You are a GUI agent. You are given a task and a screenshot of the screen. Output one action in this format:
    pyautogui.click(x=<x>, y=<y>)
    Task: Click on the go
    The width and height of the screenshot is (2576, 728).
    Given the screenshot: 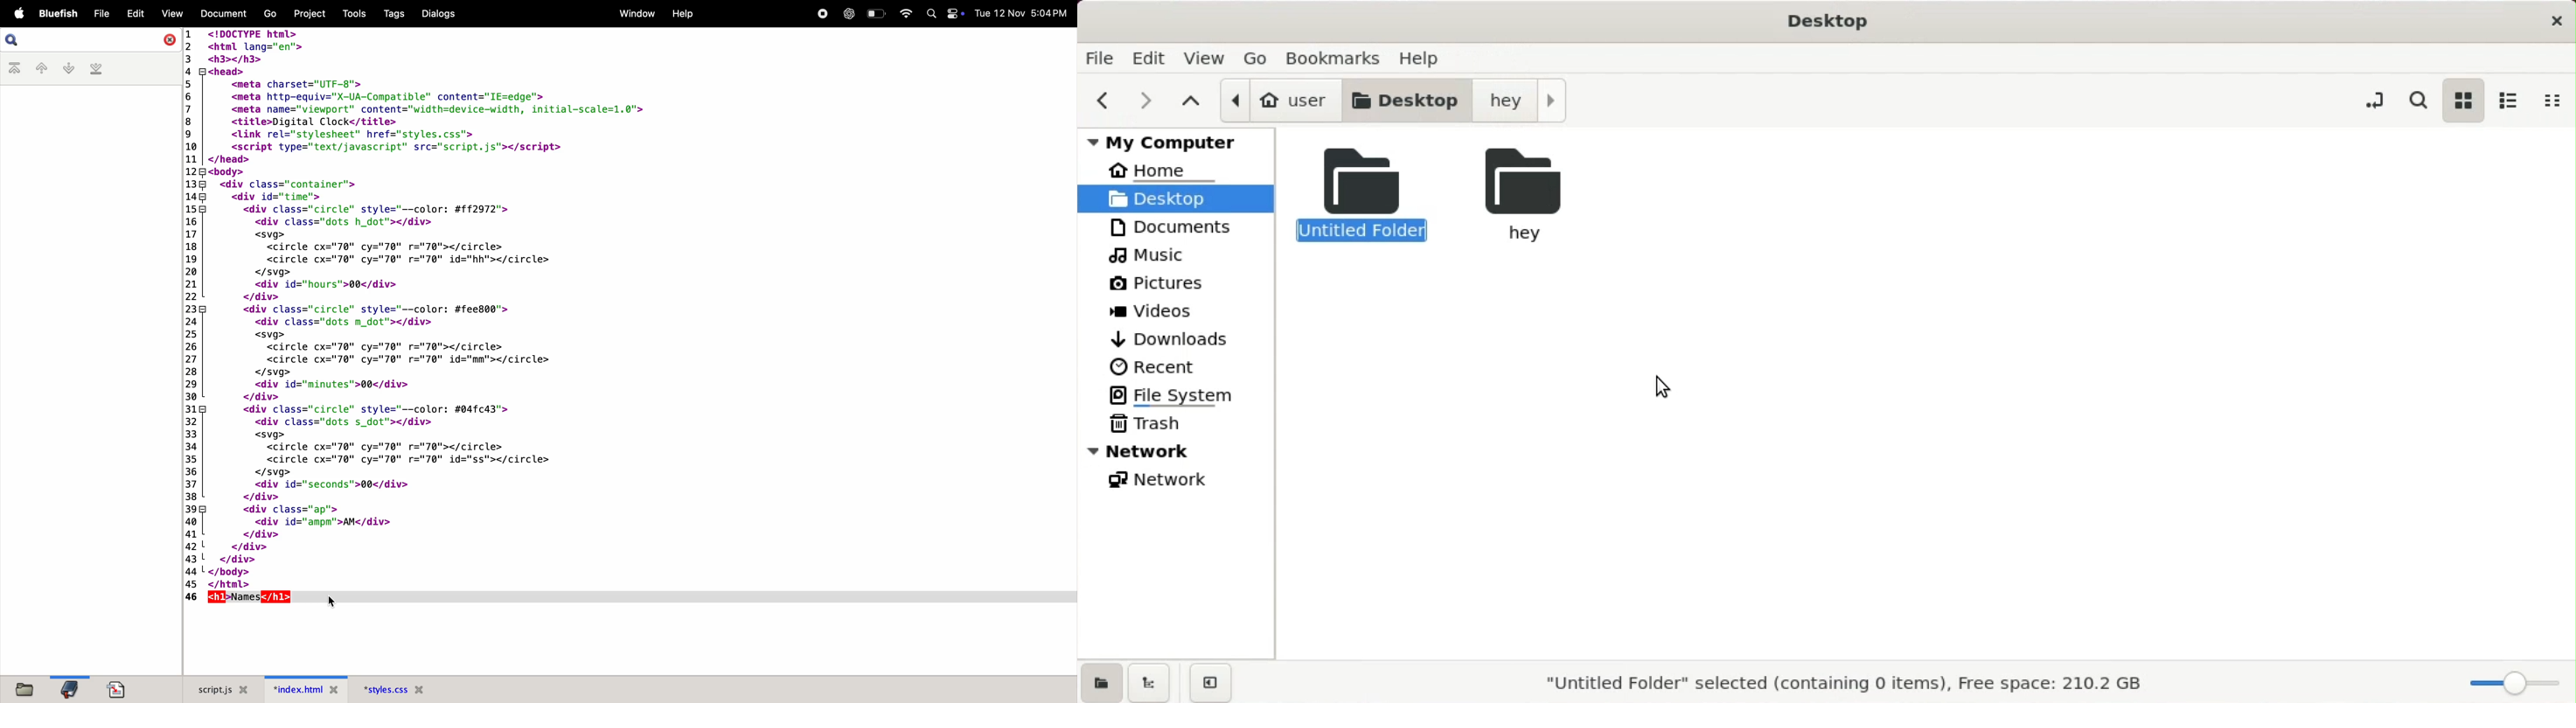 What is the action you would take?
    pyautogui.click(x=268, y=15)
    